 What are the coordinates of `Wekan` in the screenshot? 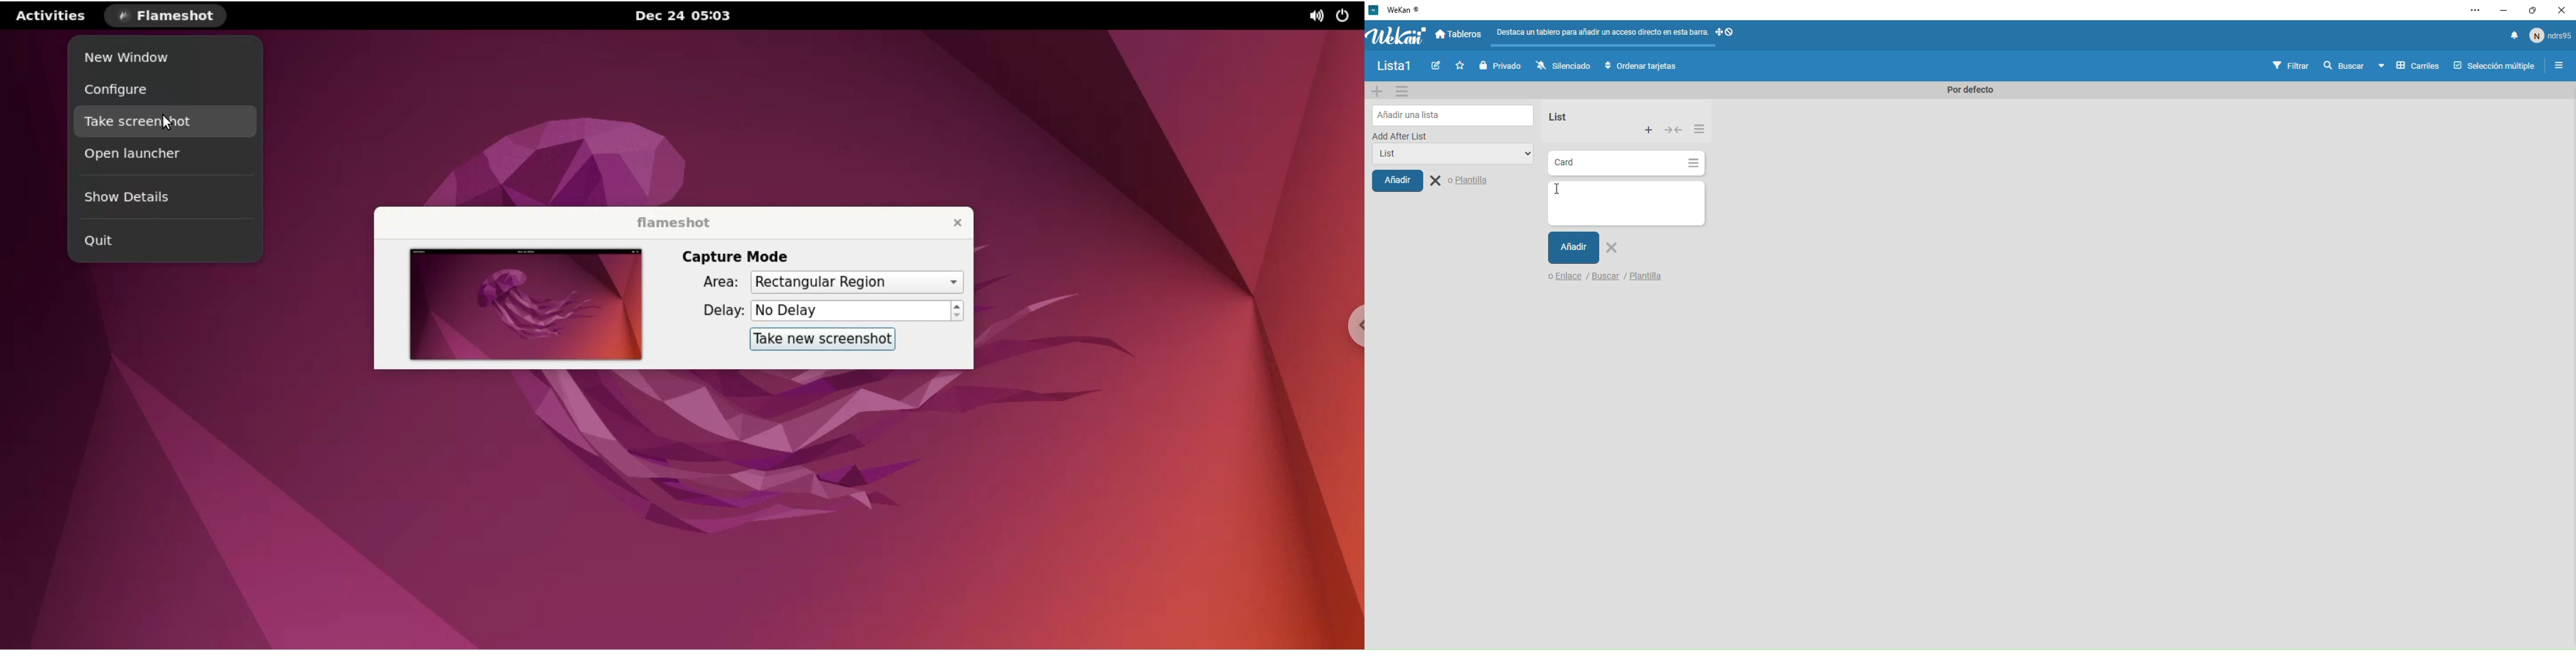 It's located at (1396, 35).